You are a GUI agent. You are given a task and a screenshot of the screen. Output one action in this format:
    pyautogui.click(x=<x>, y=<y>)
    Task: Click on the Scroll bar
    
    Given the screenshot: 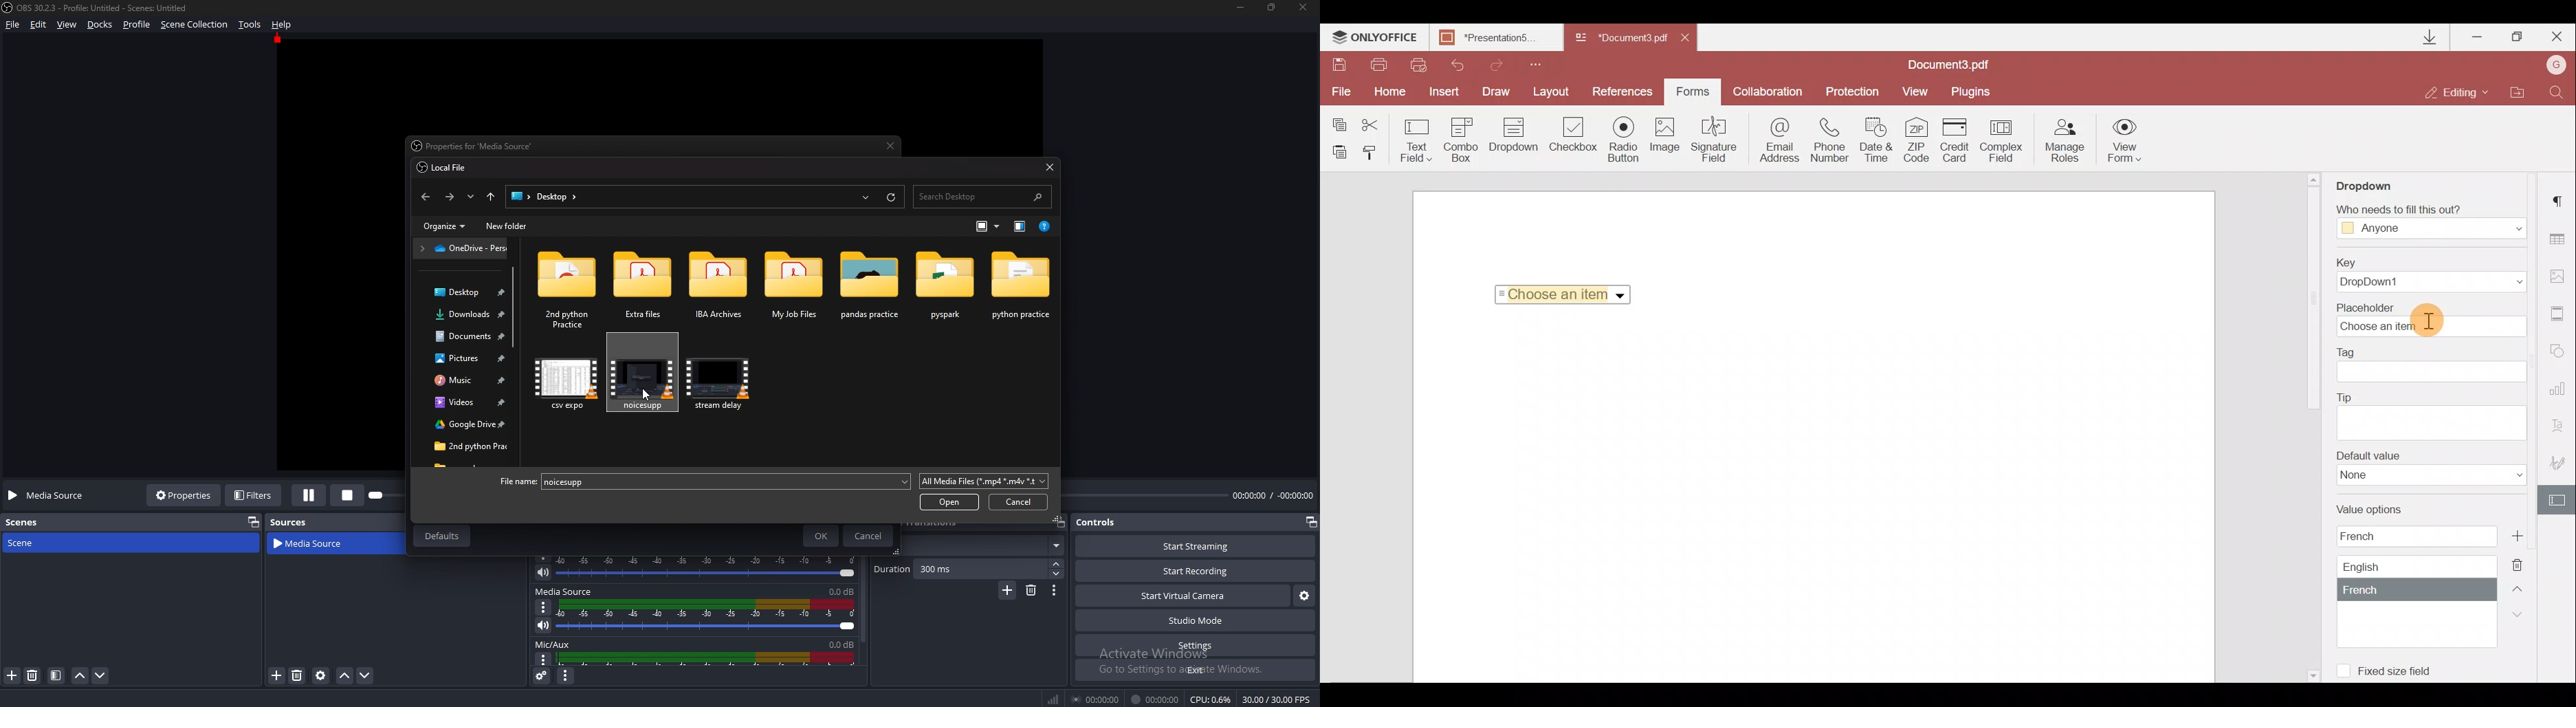 What is the action you would take?
    pyautogui.click(x=514, y=309)
    